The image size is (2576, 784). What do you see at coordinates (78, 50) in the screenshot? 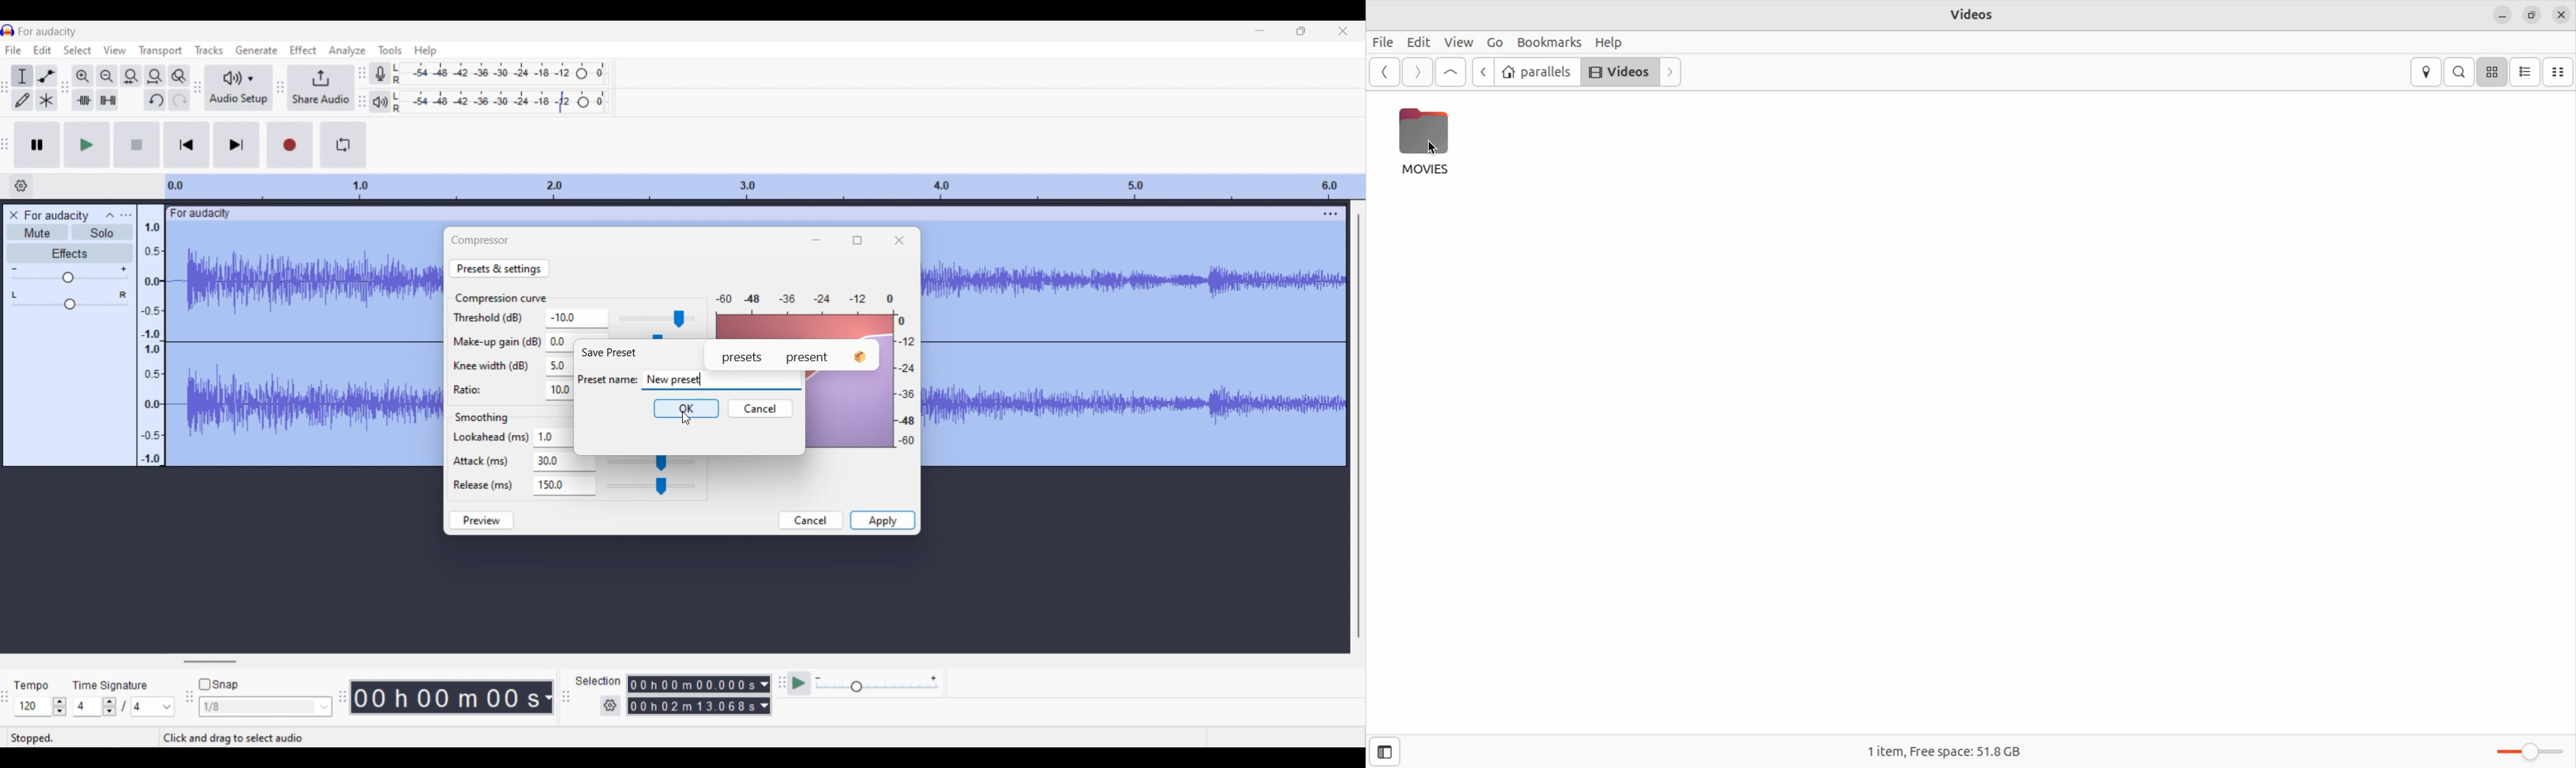
I see `Select` at bounding box center [78, 50].